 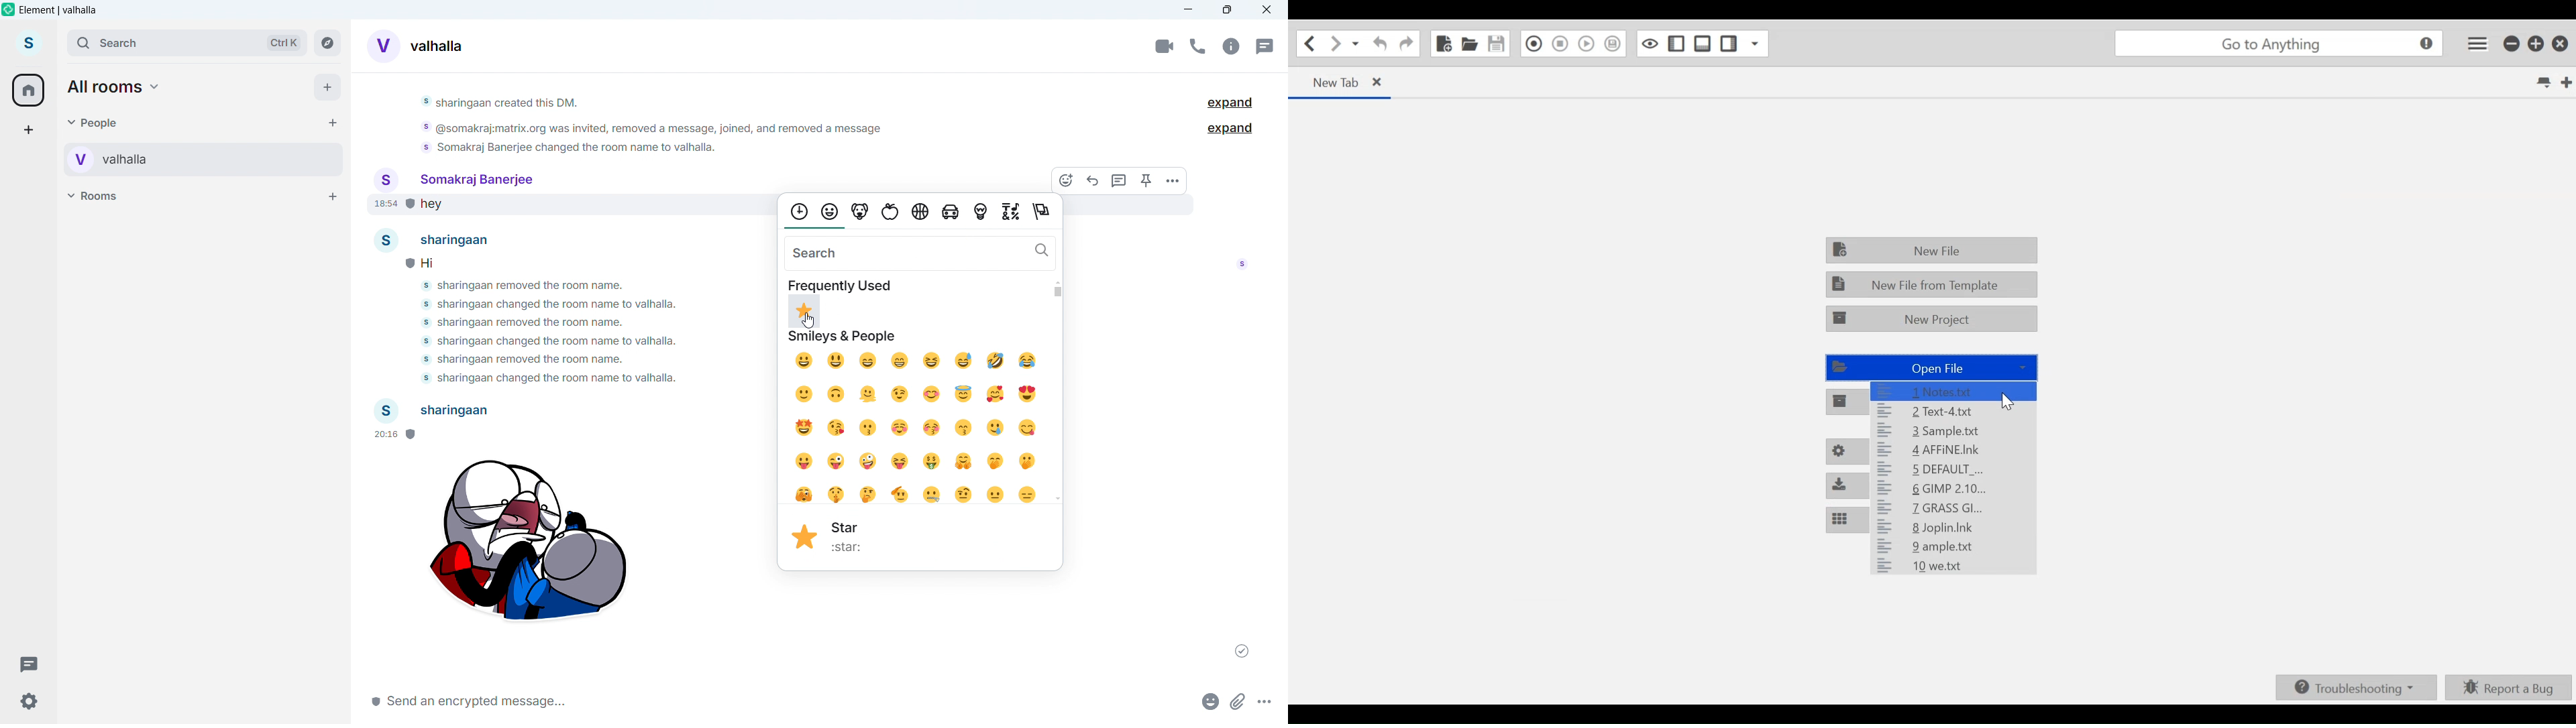 I want to click on Start chat , so click(x=331, y=122).